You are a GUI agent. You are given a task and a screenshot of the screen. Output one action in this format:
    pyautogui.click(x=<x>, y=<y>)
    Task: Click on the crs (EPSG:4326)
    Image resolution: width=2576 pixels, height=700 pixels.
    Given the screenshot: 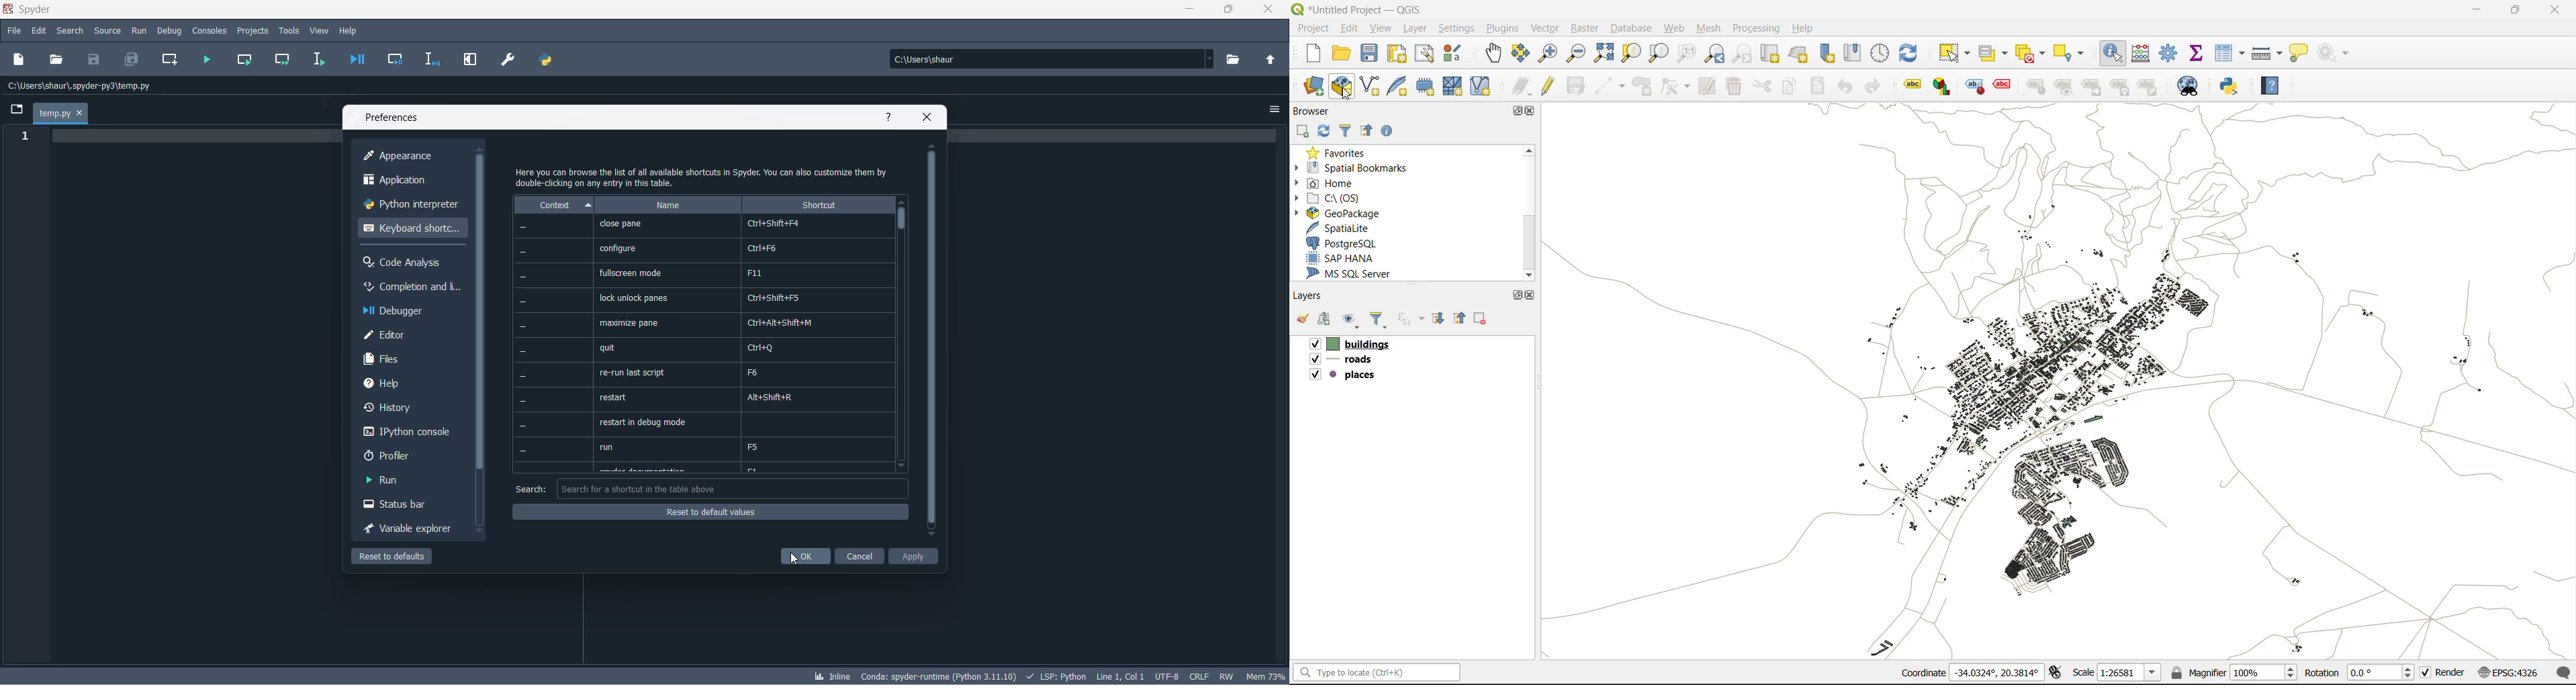 What is the action you would take?
    pyautogui.click(x=2511, y=673)
    